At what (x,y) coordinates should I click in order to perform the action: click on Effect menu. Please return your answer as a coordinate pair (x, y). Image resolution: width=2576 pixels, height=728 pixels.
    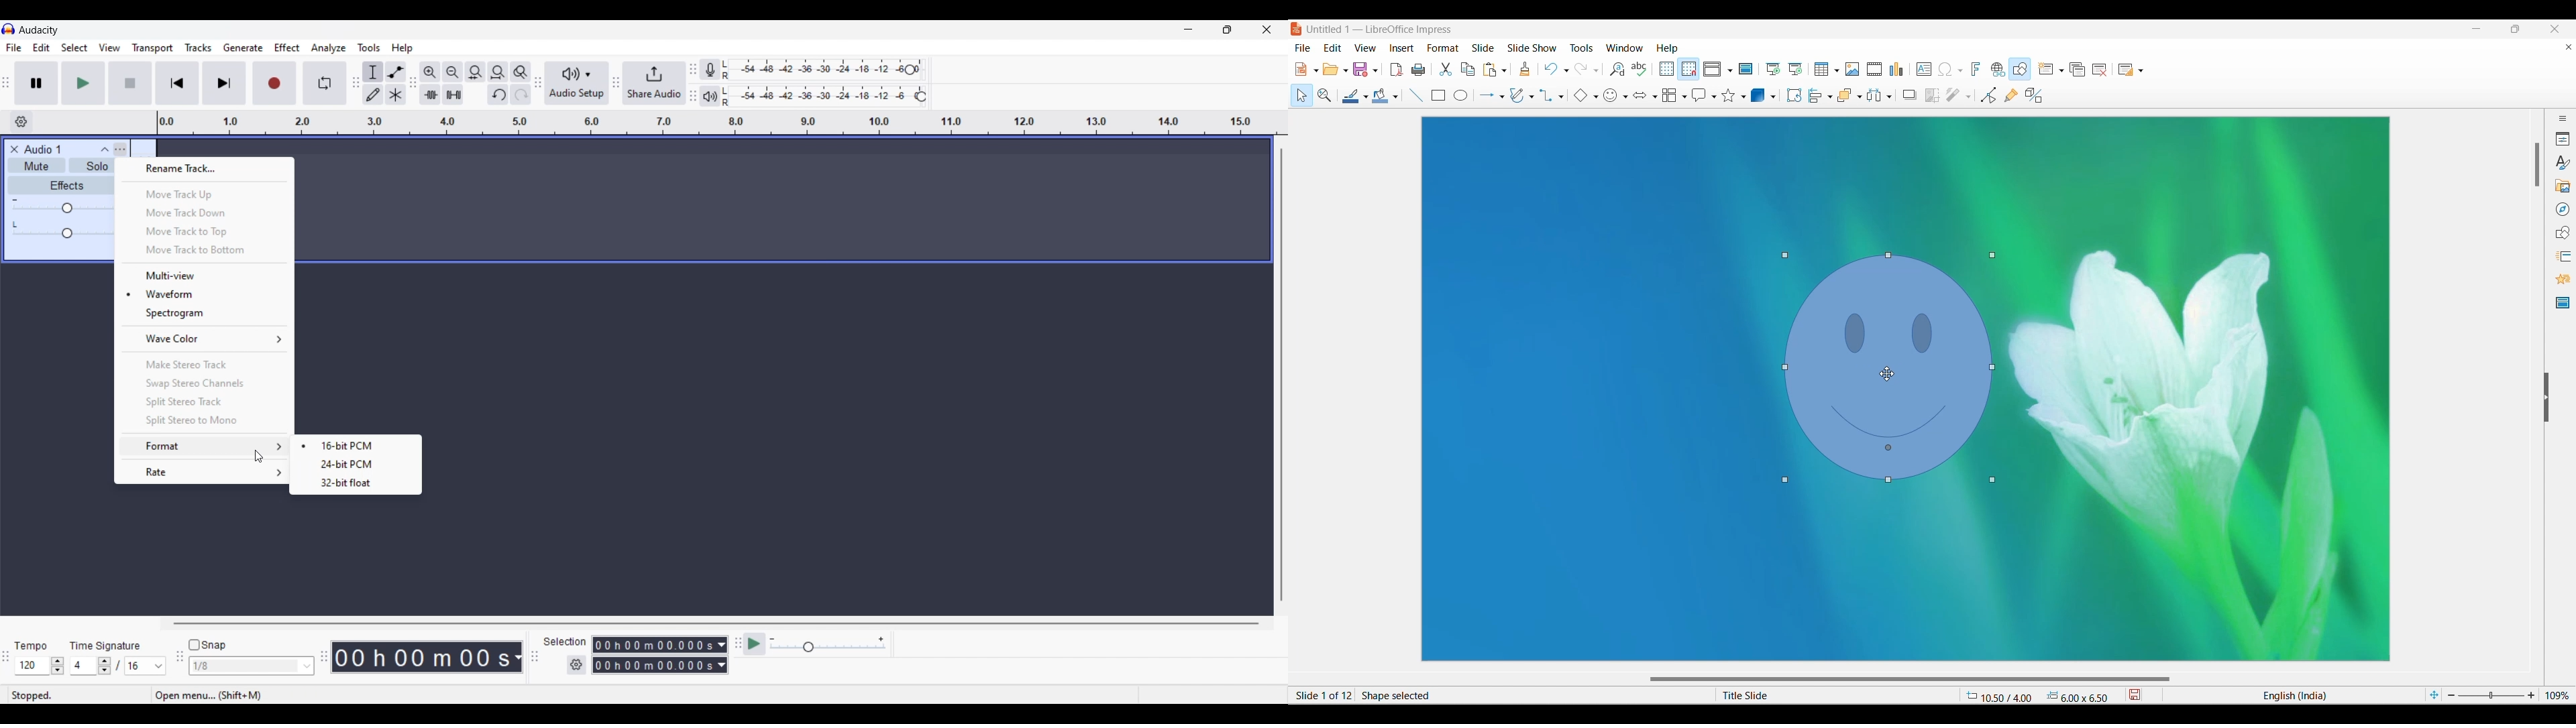
    Looking at the image, I should click on (288, 48).